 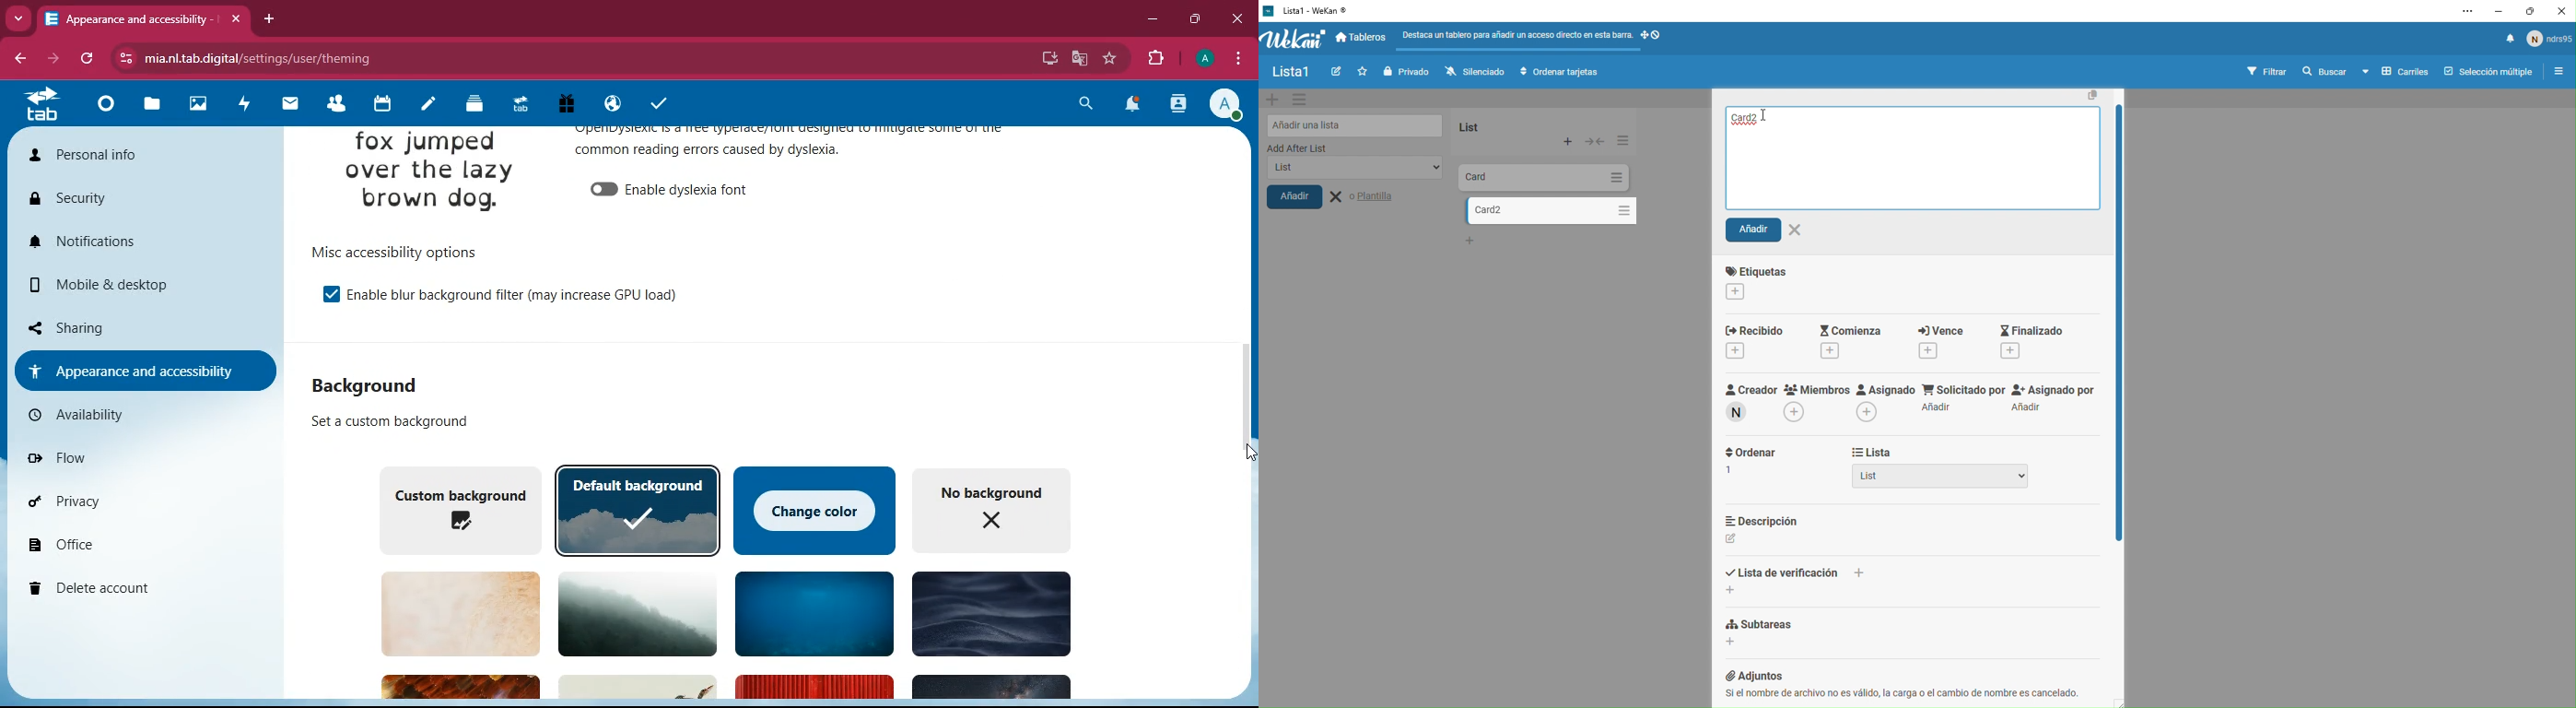 I want to click on background, so click(x=635, y=611).